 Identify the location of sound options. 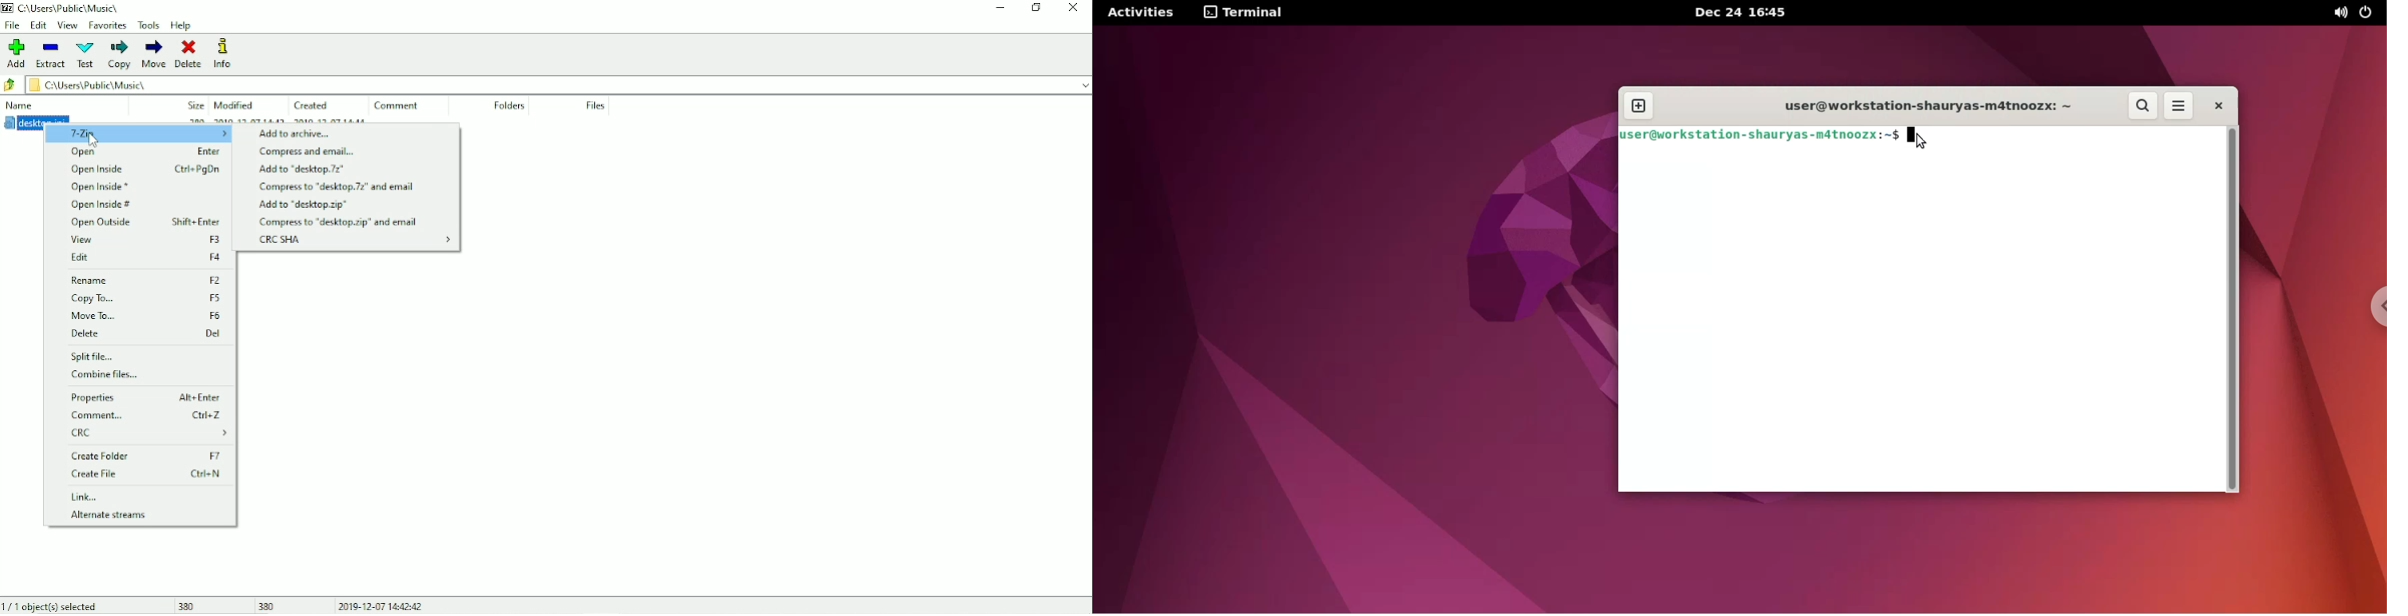
(2338, 13).